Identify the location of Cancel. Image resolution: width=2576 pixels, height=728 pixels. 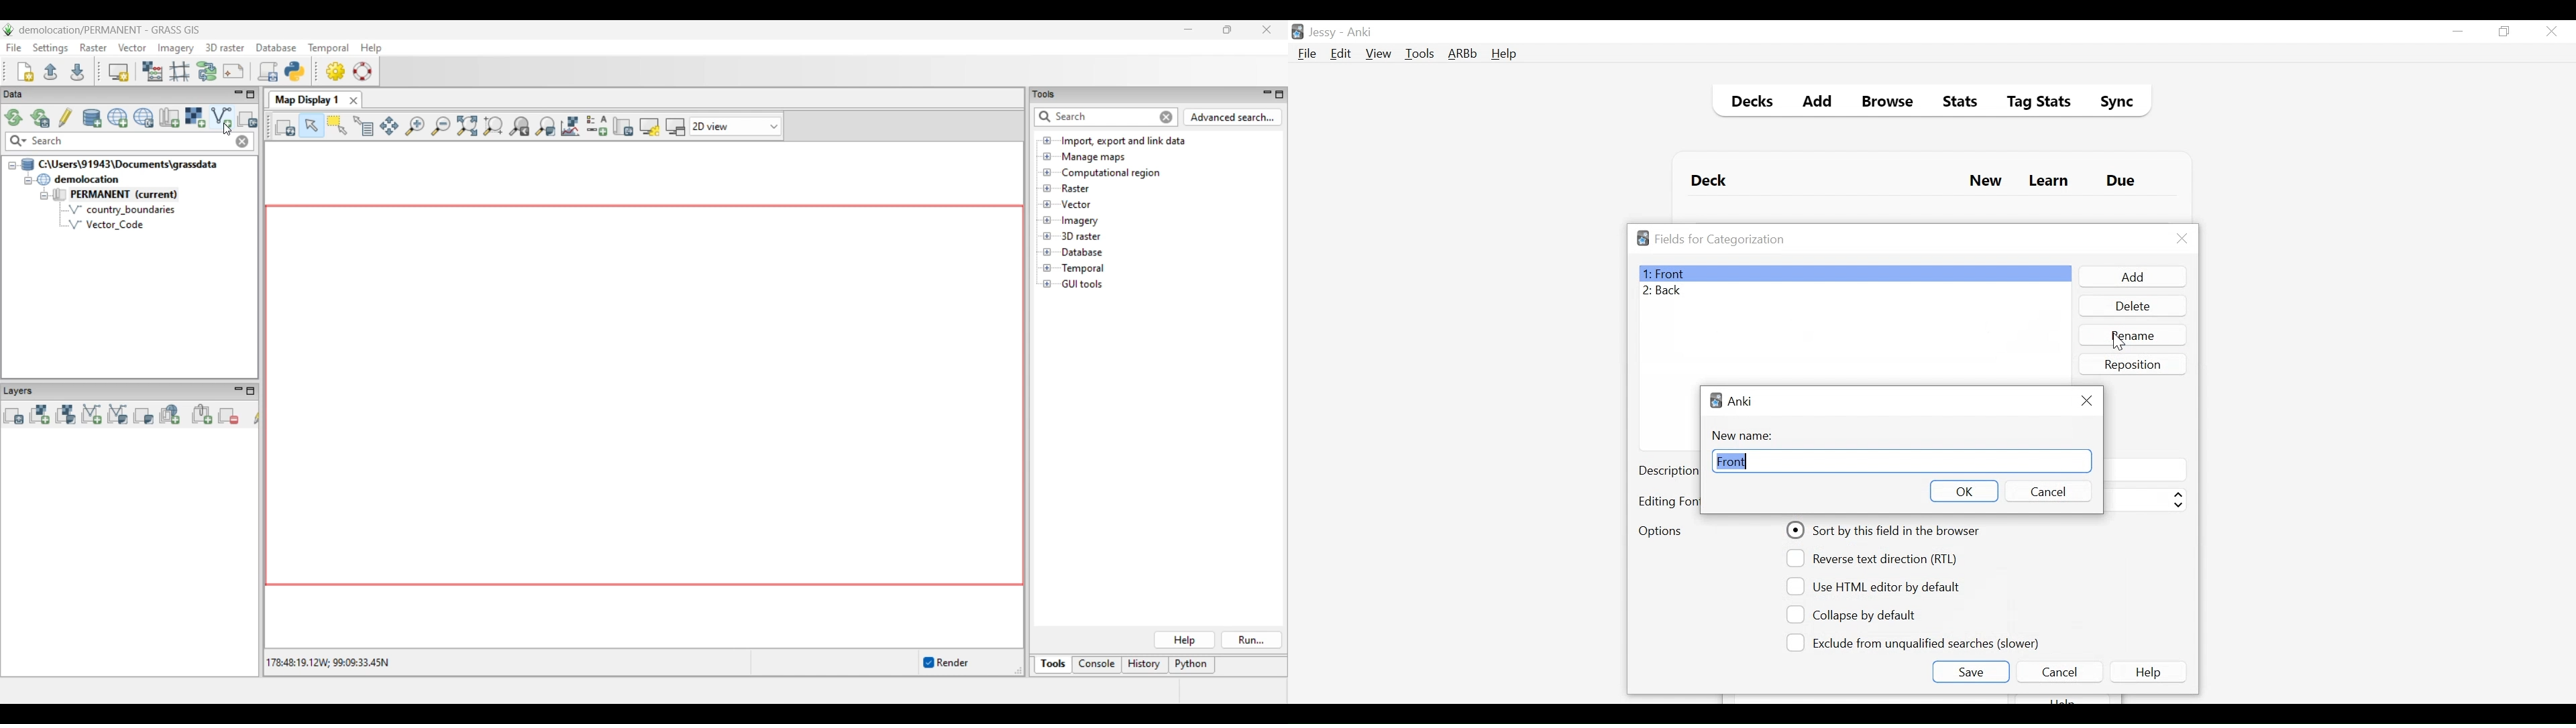
(2059, 672).